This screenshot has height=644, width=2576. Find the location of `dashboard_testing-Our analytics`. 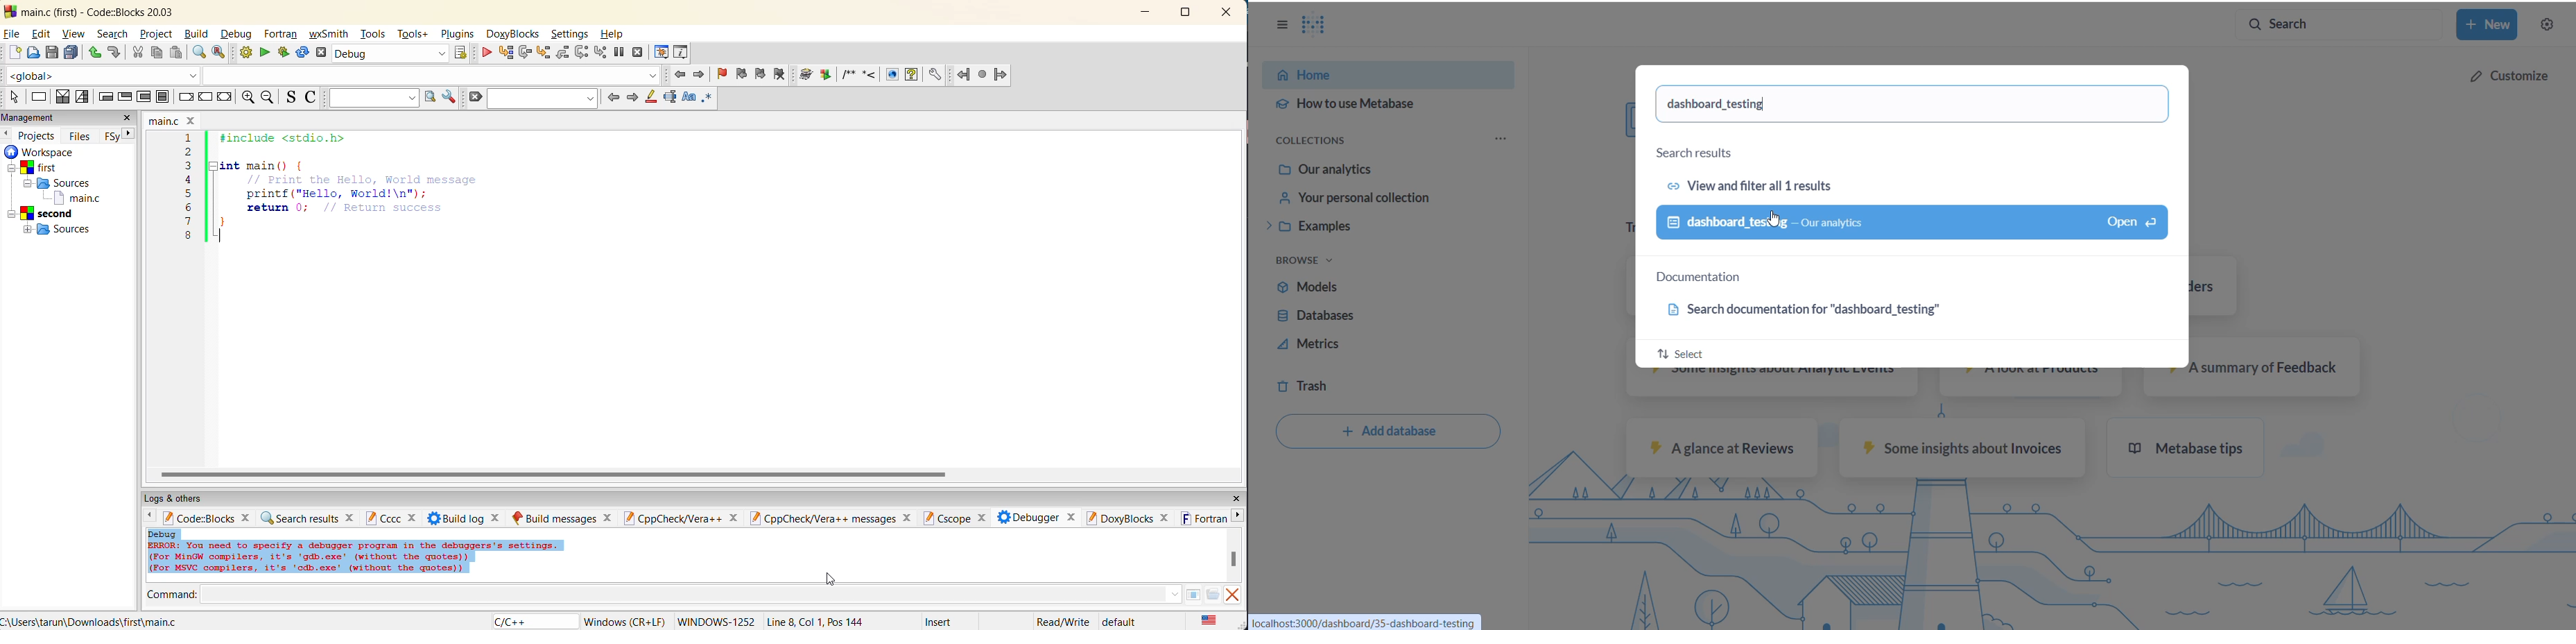

dashboard_testing-Our analytics is located at coordinates (1913, 223).